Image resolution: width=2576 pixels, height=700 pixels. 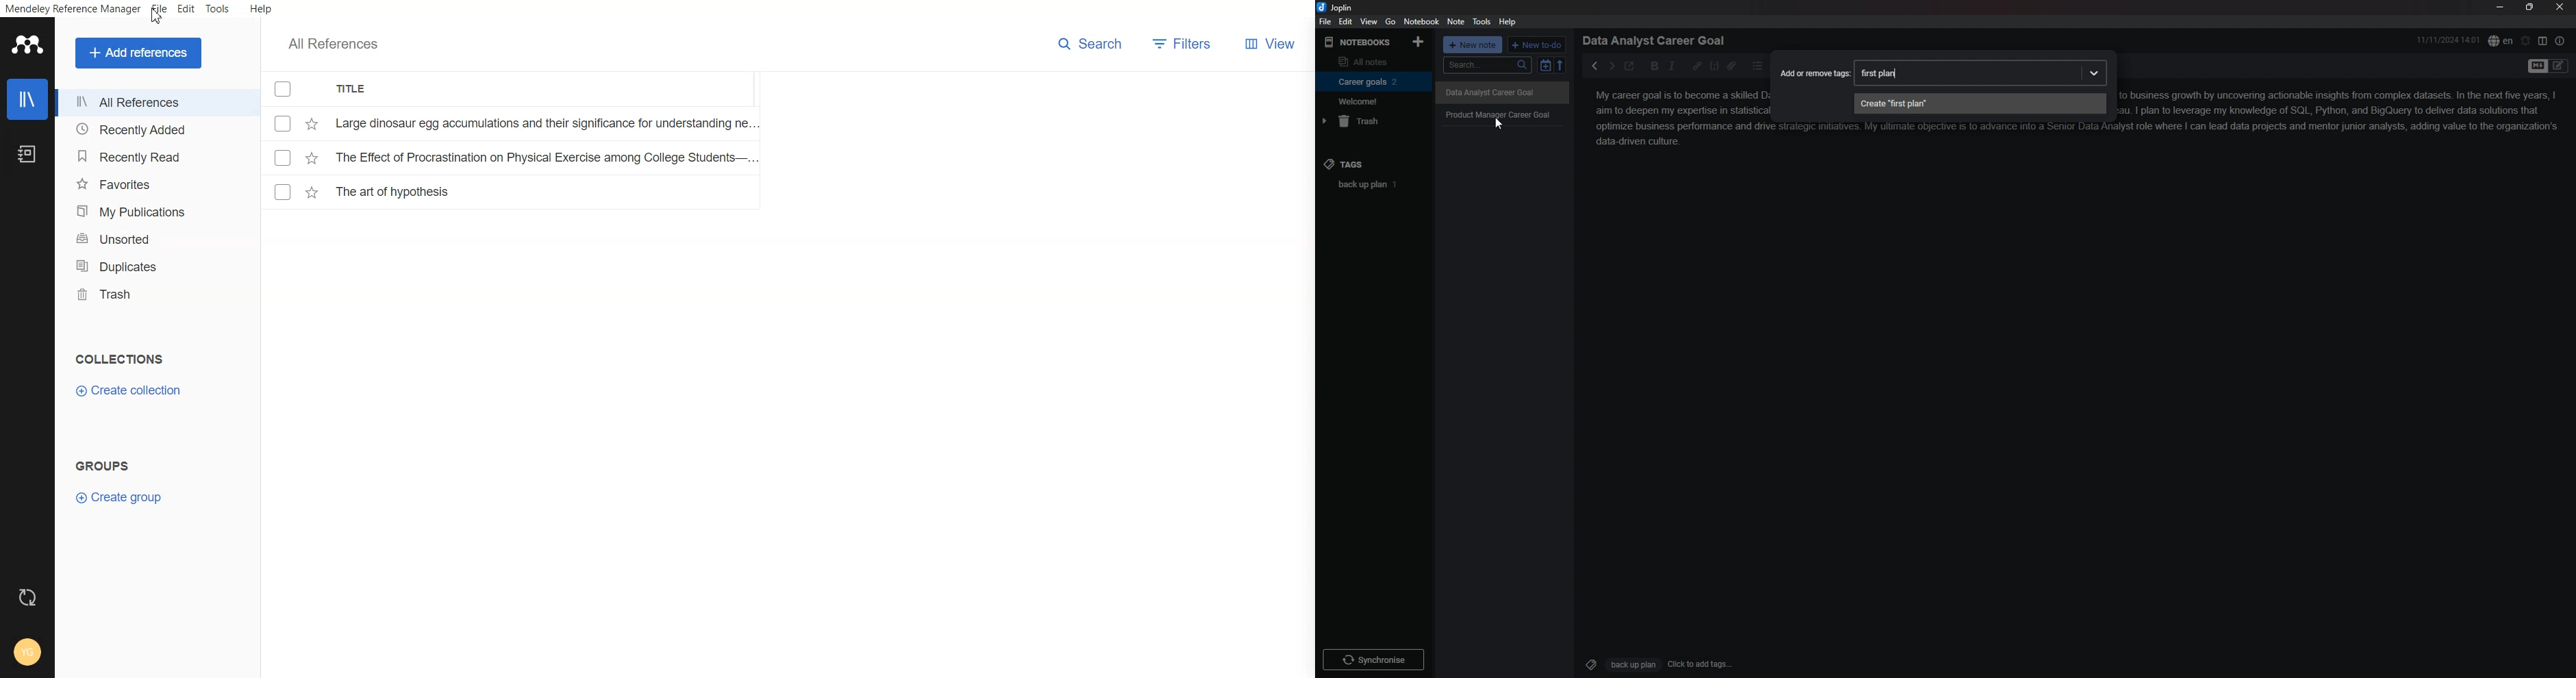 What do you see at coordinates (1545, 65) in the screenshot?
I see `toggle sort order` at bounding box center [1545, 65].